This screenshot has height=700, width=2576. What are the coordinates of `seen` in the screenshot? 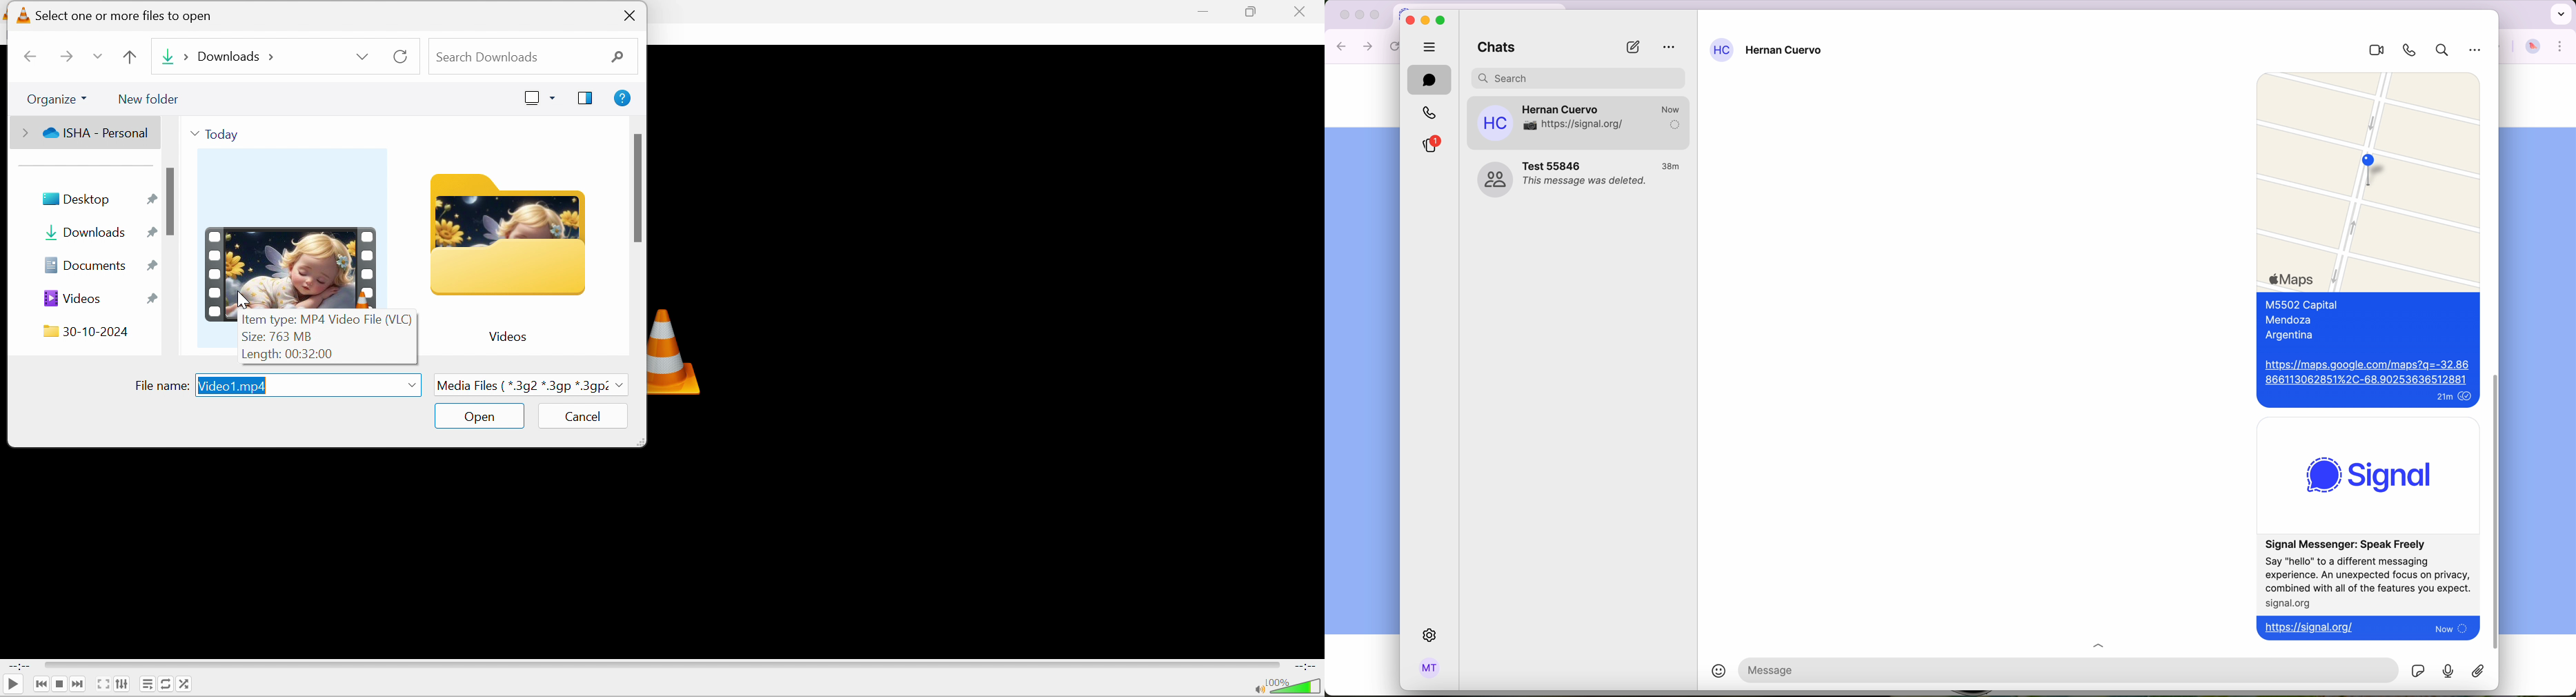 It's located at (2467, 397).